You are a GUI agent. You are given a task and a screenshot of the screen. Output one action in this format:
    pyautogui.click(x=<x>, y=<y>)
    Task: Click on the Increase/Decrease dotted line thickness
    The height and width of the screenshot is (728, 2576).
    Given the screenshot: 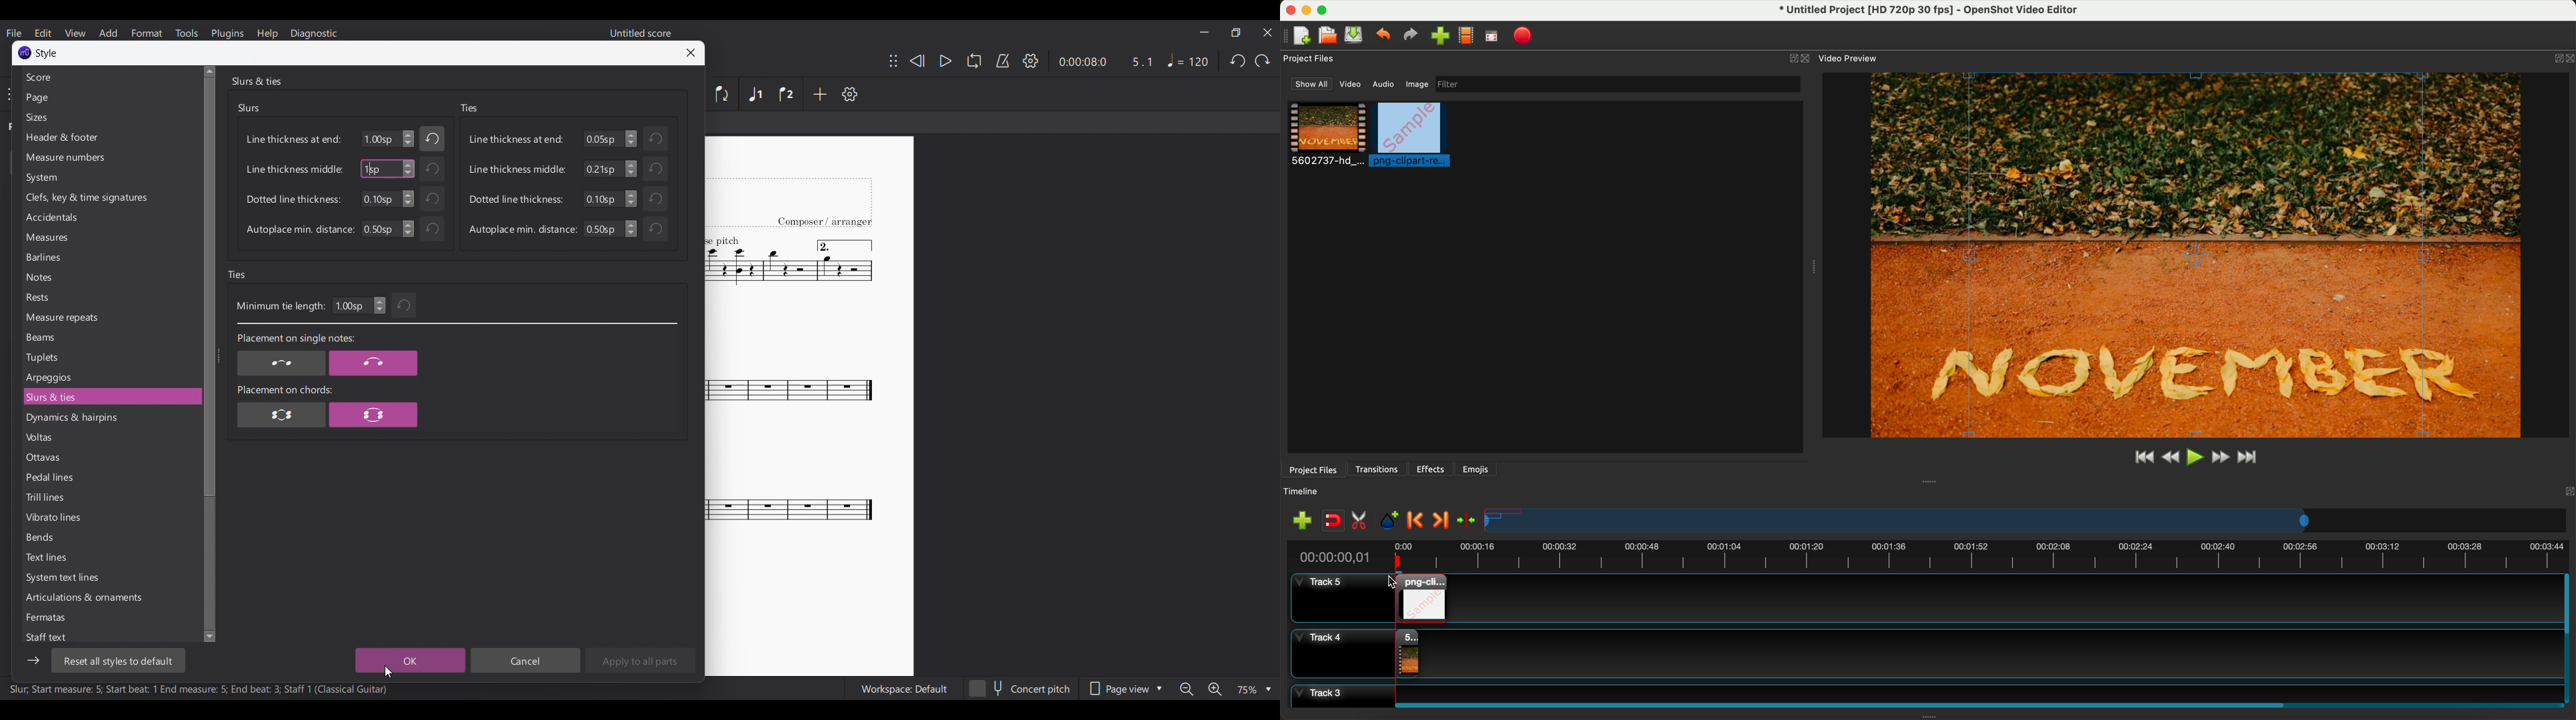 What is the action you would take?
    pyautogui.click(x=408, y=199)
    